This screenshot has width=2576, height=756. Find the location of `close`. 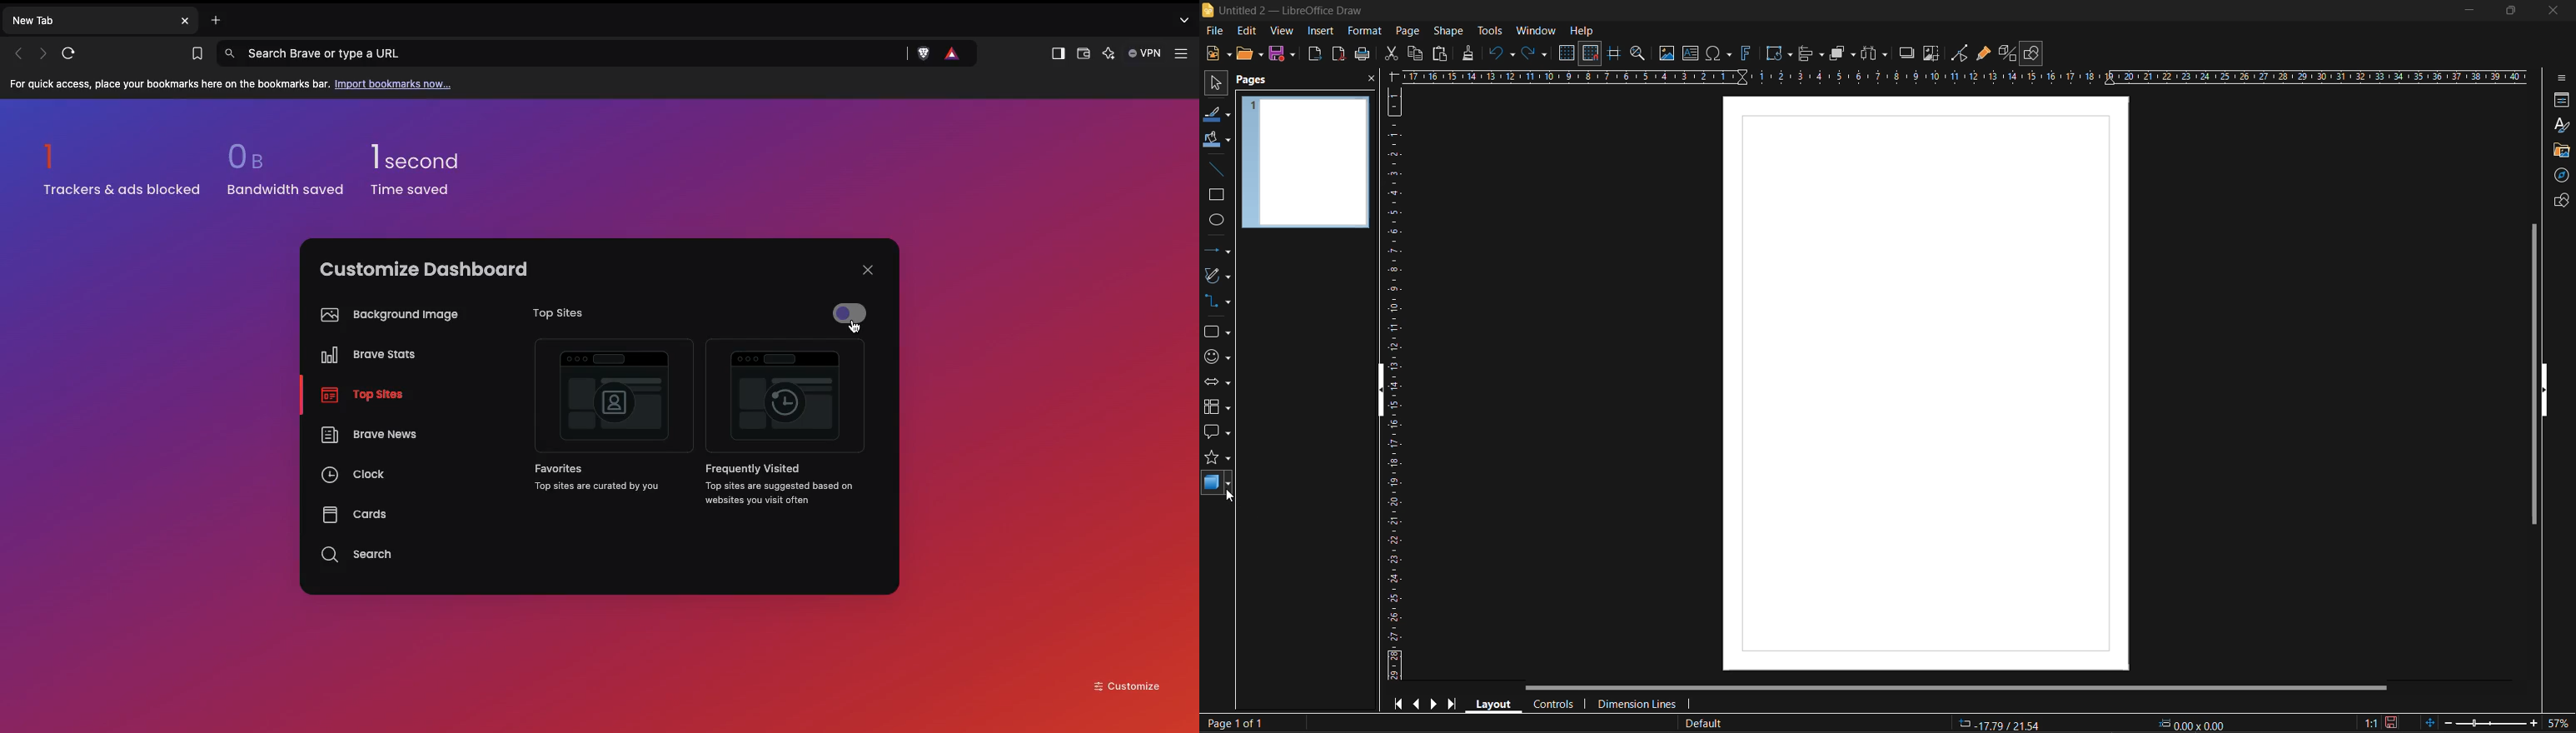

close is located at coordinates (2550, 9).